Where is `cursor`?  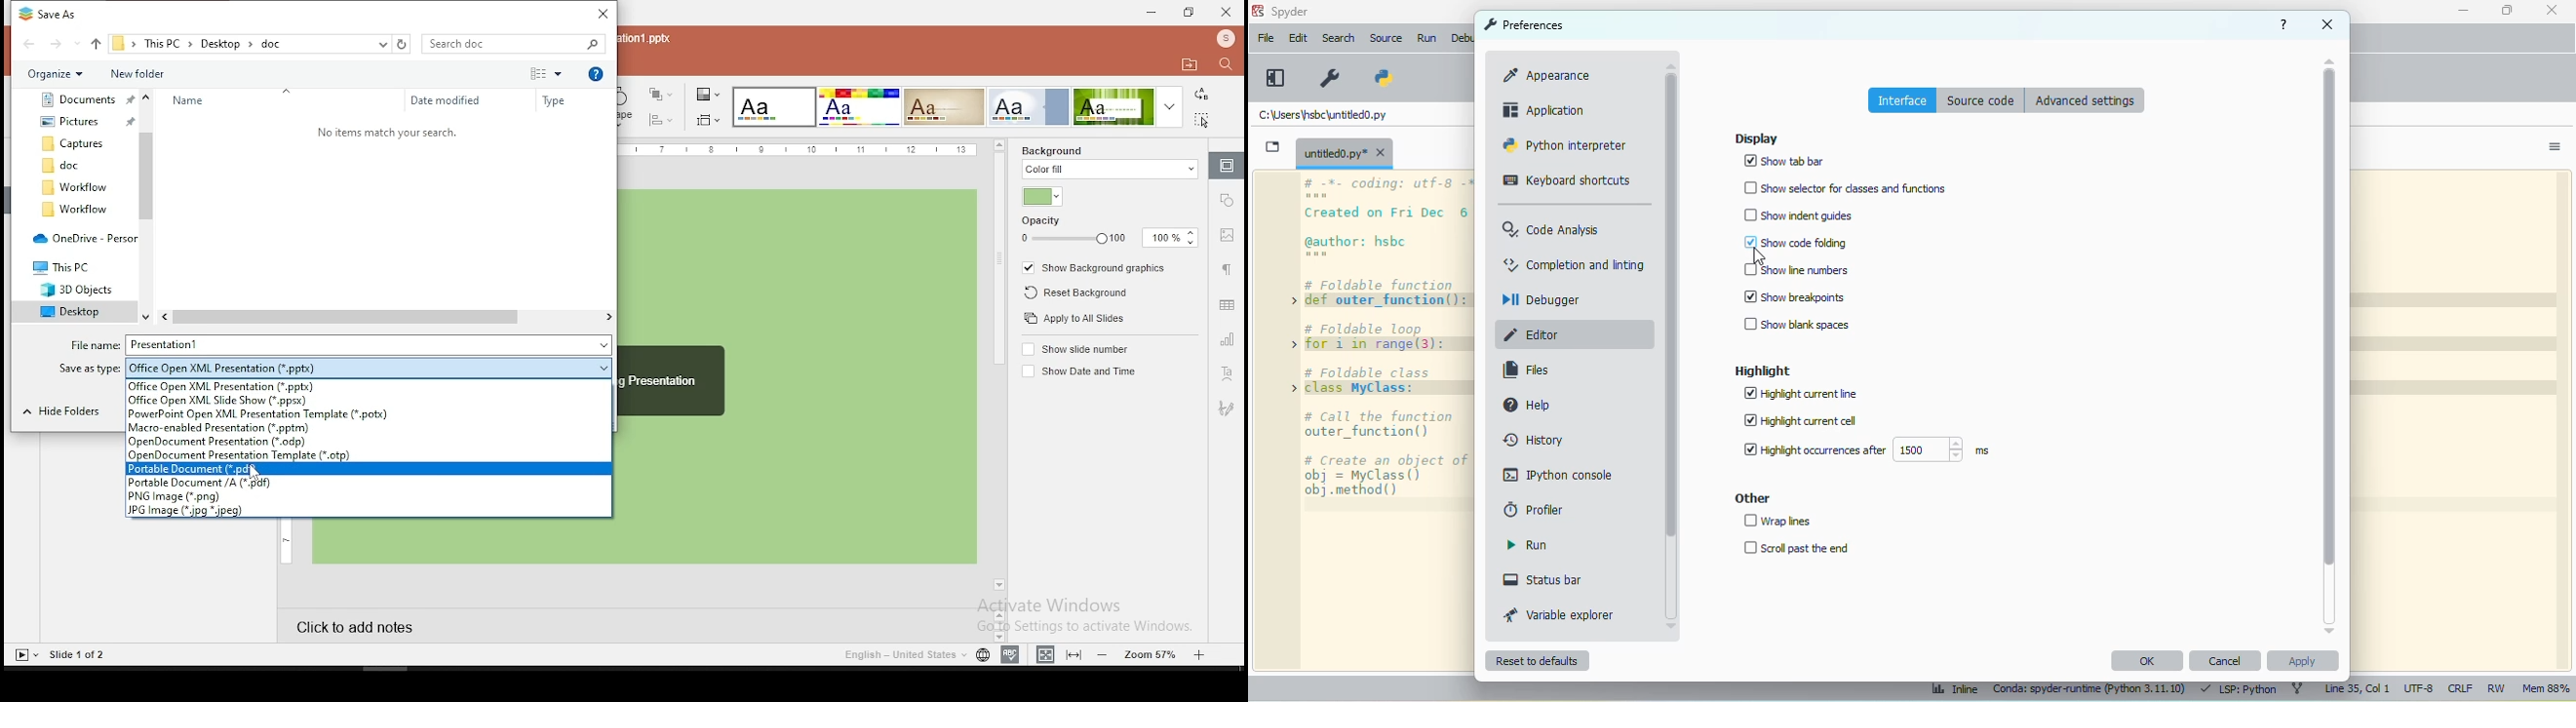
cursor is located at coordinates (257, 472).